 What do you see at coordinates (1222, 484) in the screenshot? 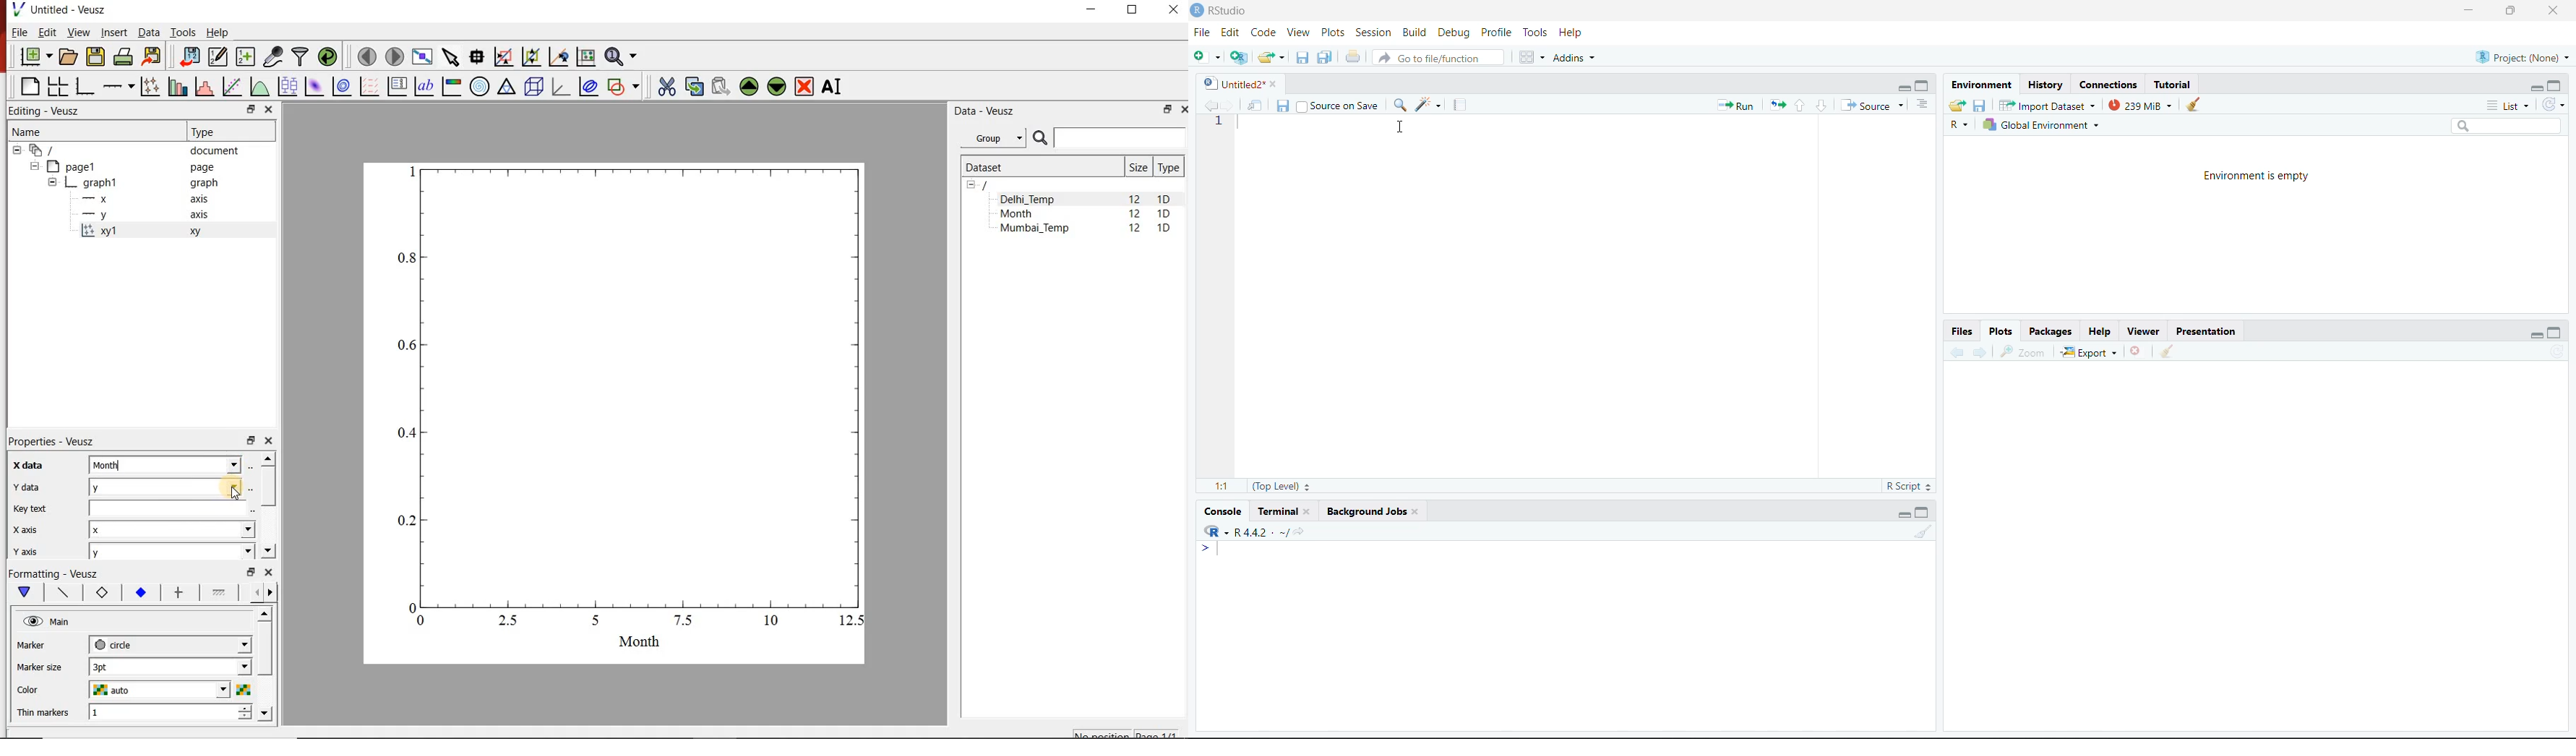
I see `1:1` at bounding box center [1222, 484].